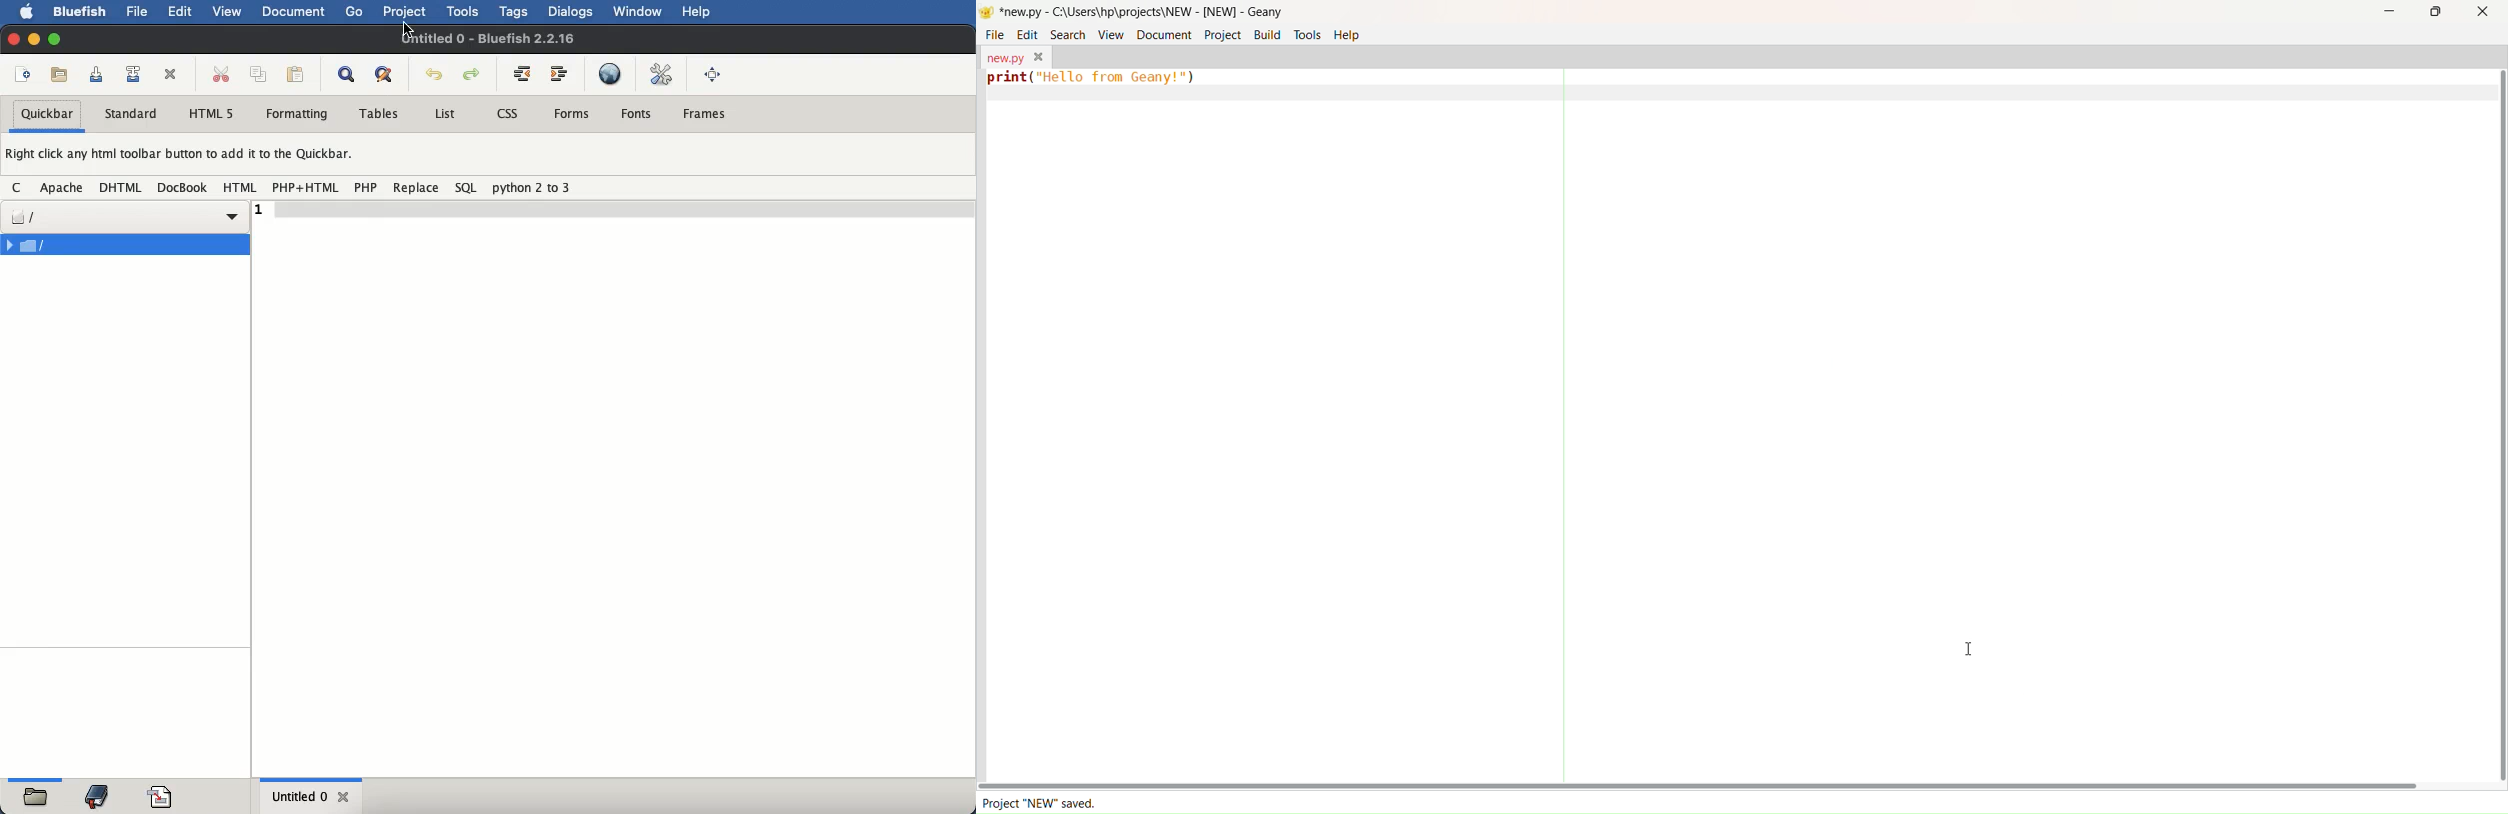  Describe the element at coordinates (62, 75) in the screenshot. I see `open file` at that location.